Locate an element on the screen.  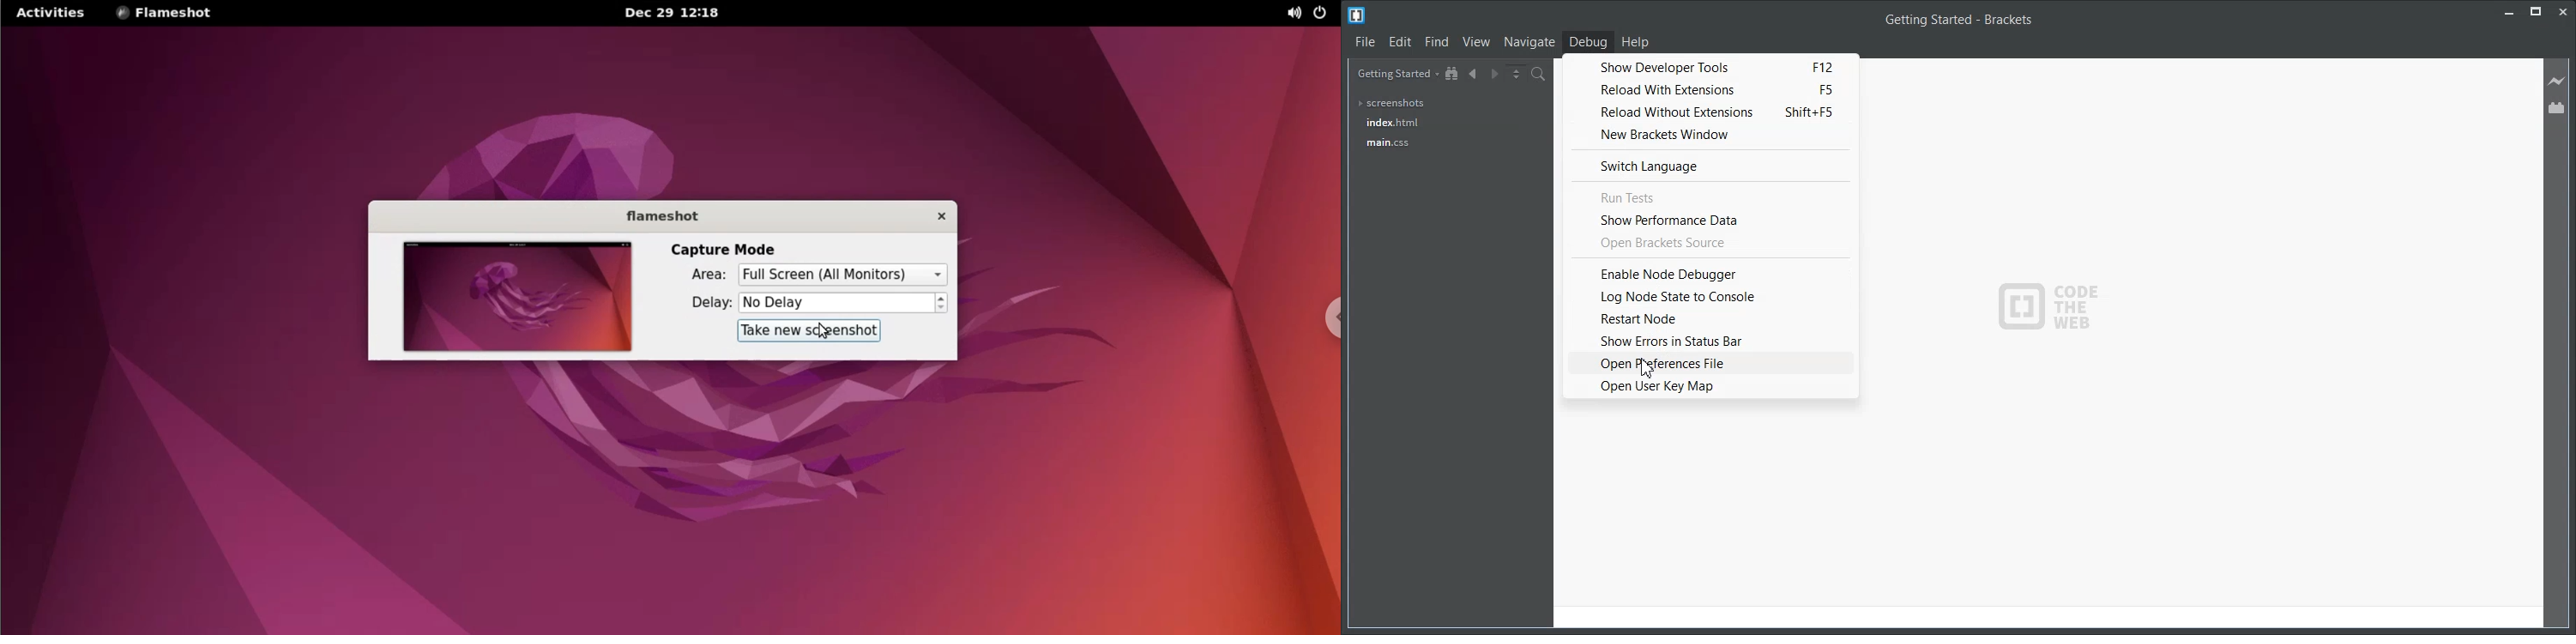
Show in the file tree is located at coordinates (1453, 74).